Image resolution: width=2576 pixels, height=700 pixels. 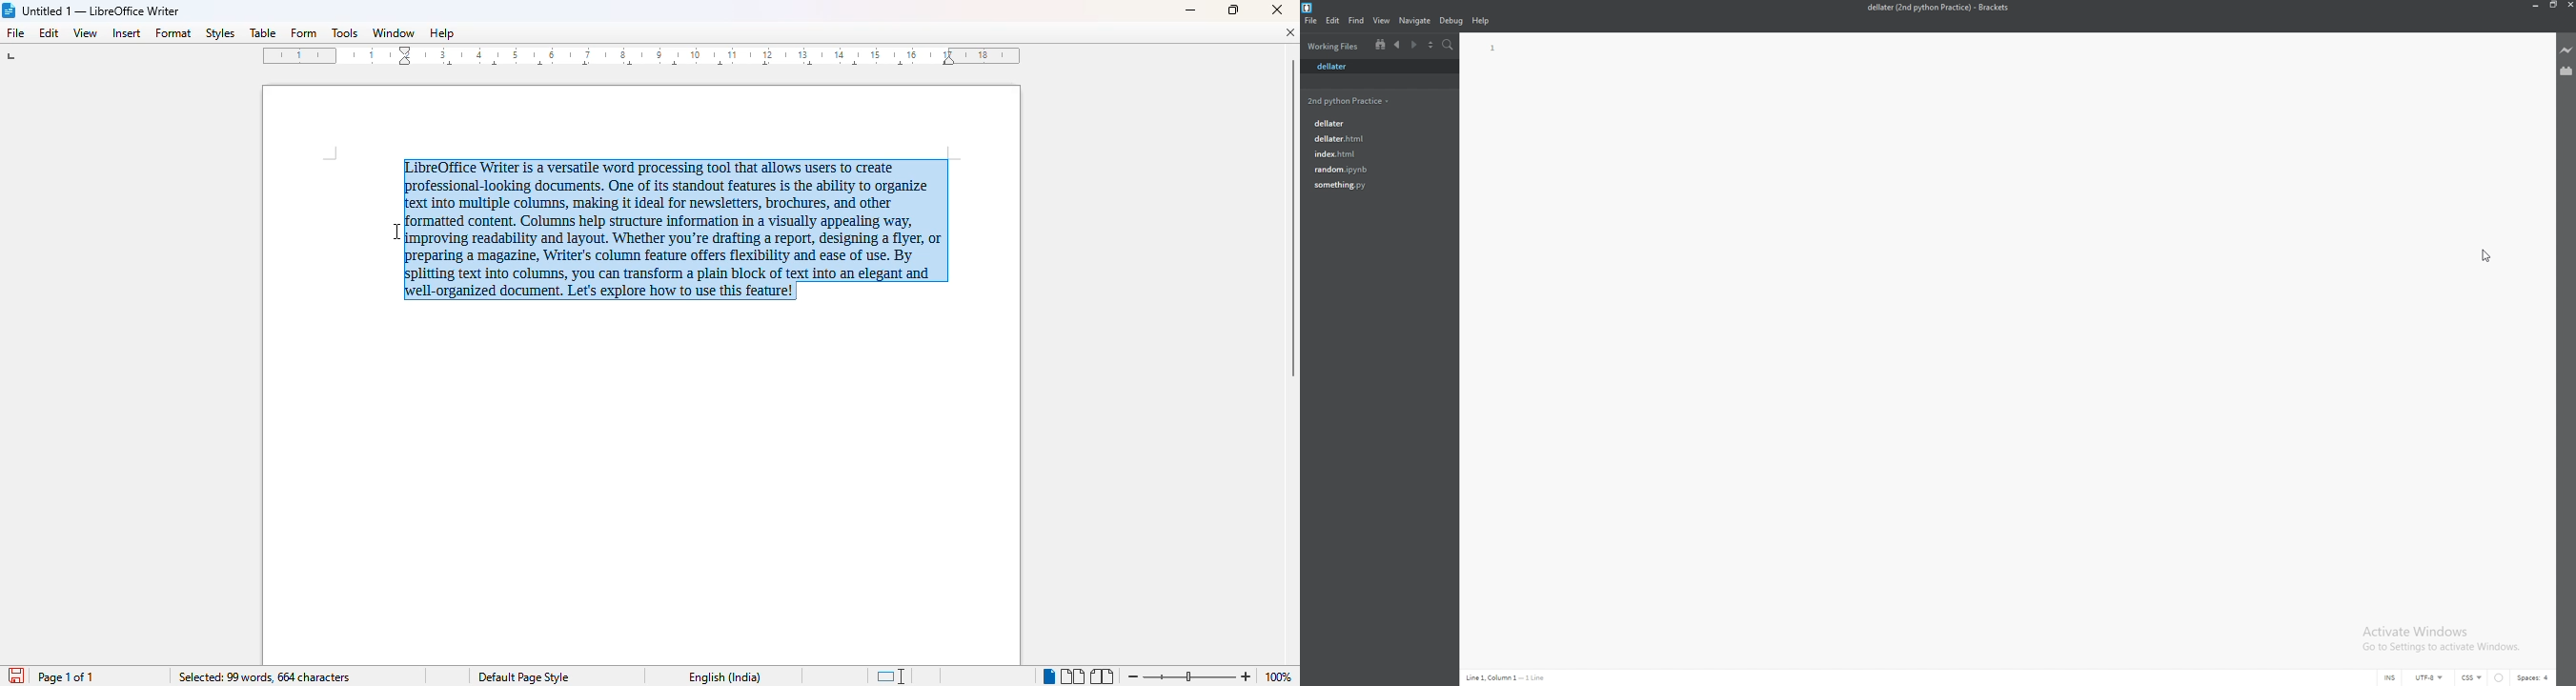 I want to click on previous, so click(x=1398, y=45).